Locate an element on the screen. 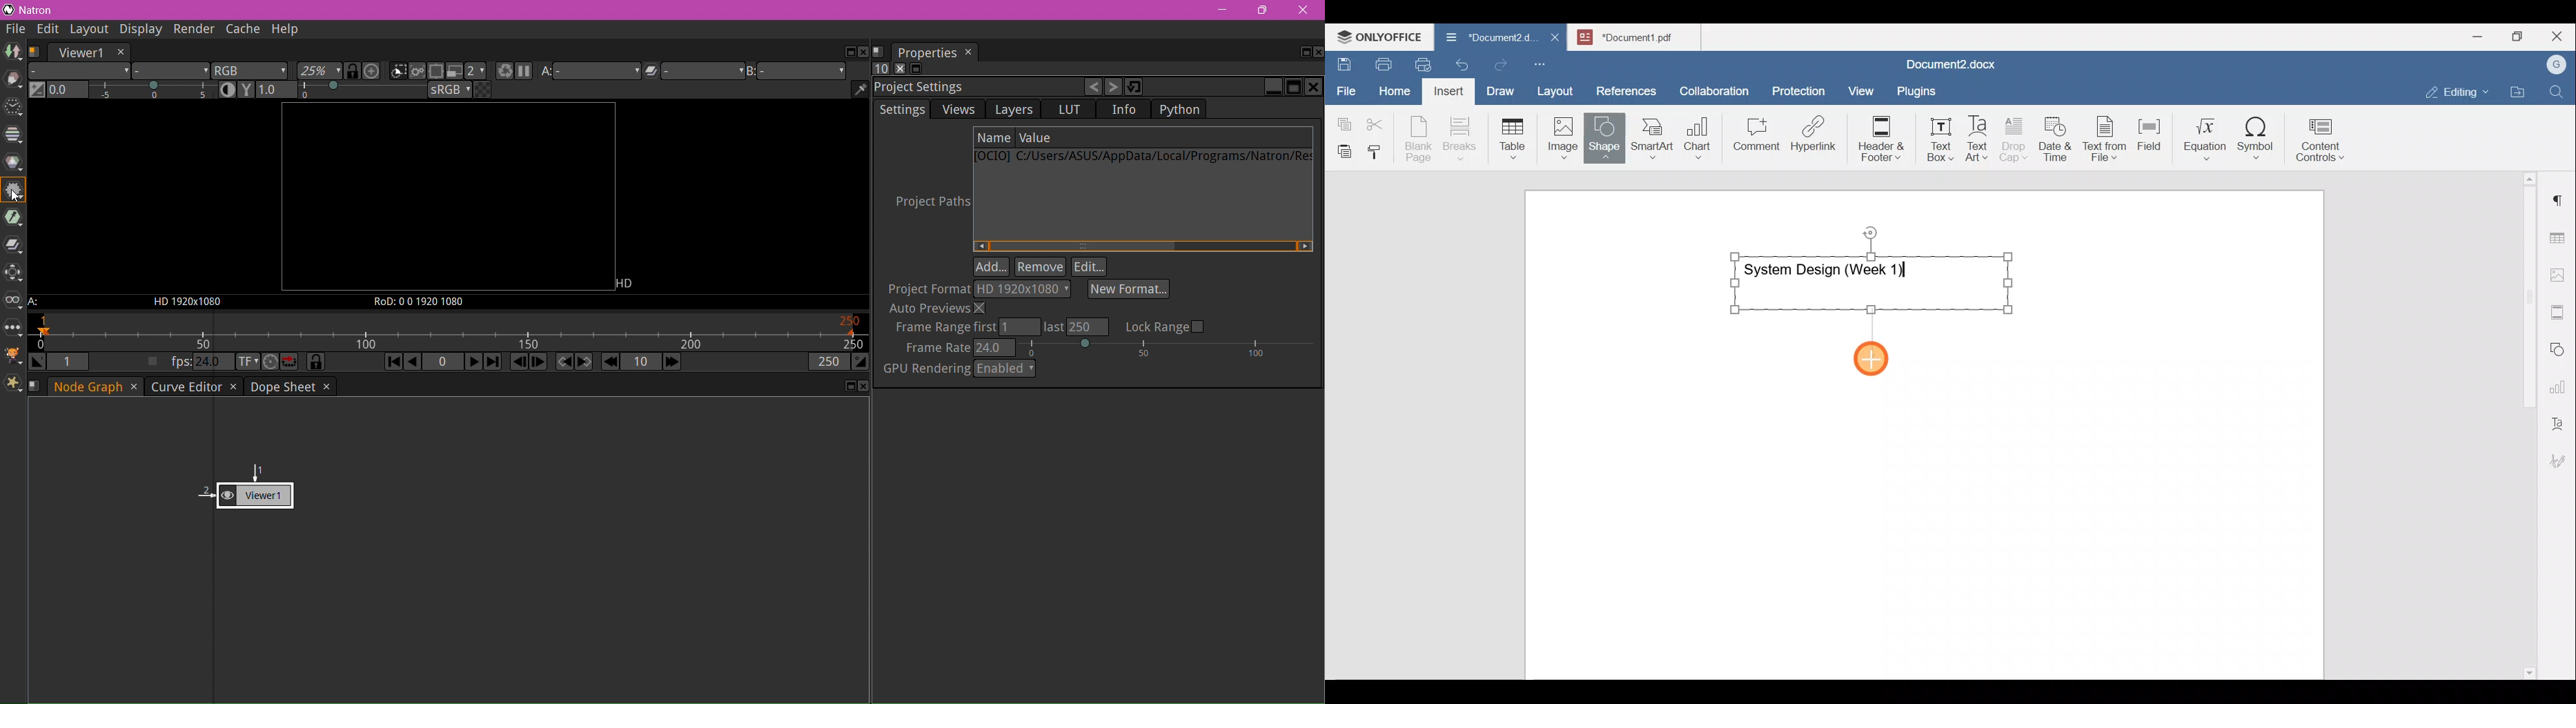 The image size is (2576, 728). Color is located at coordinates (14, 162).